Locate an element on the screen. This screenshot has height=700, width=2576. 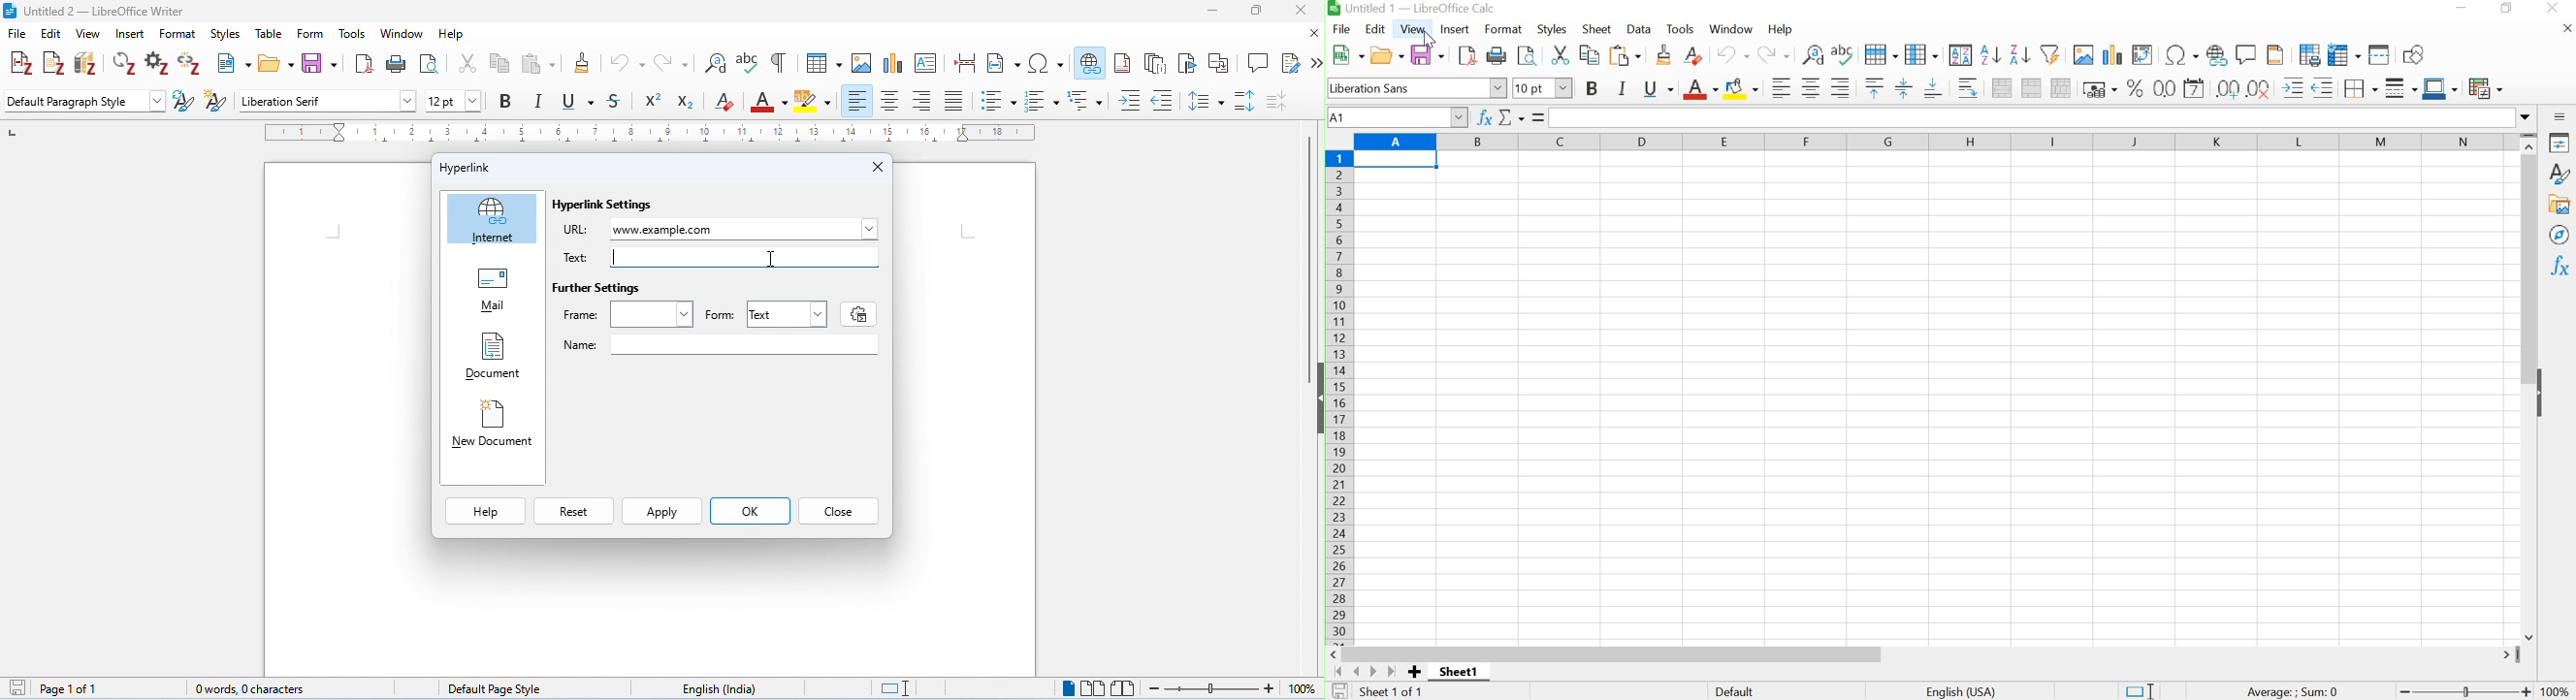
increase indent is located at coordinates (1131, 100).